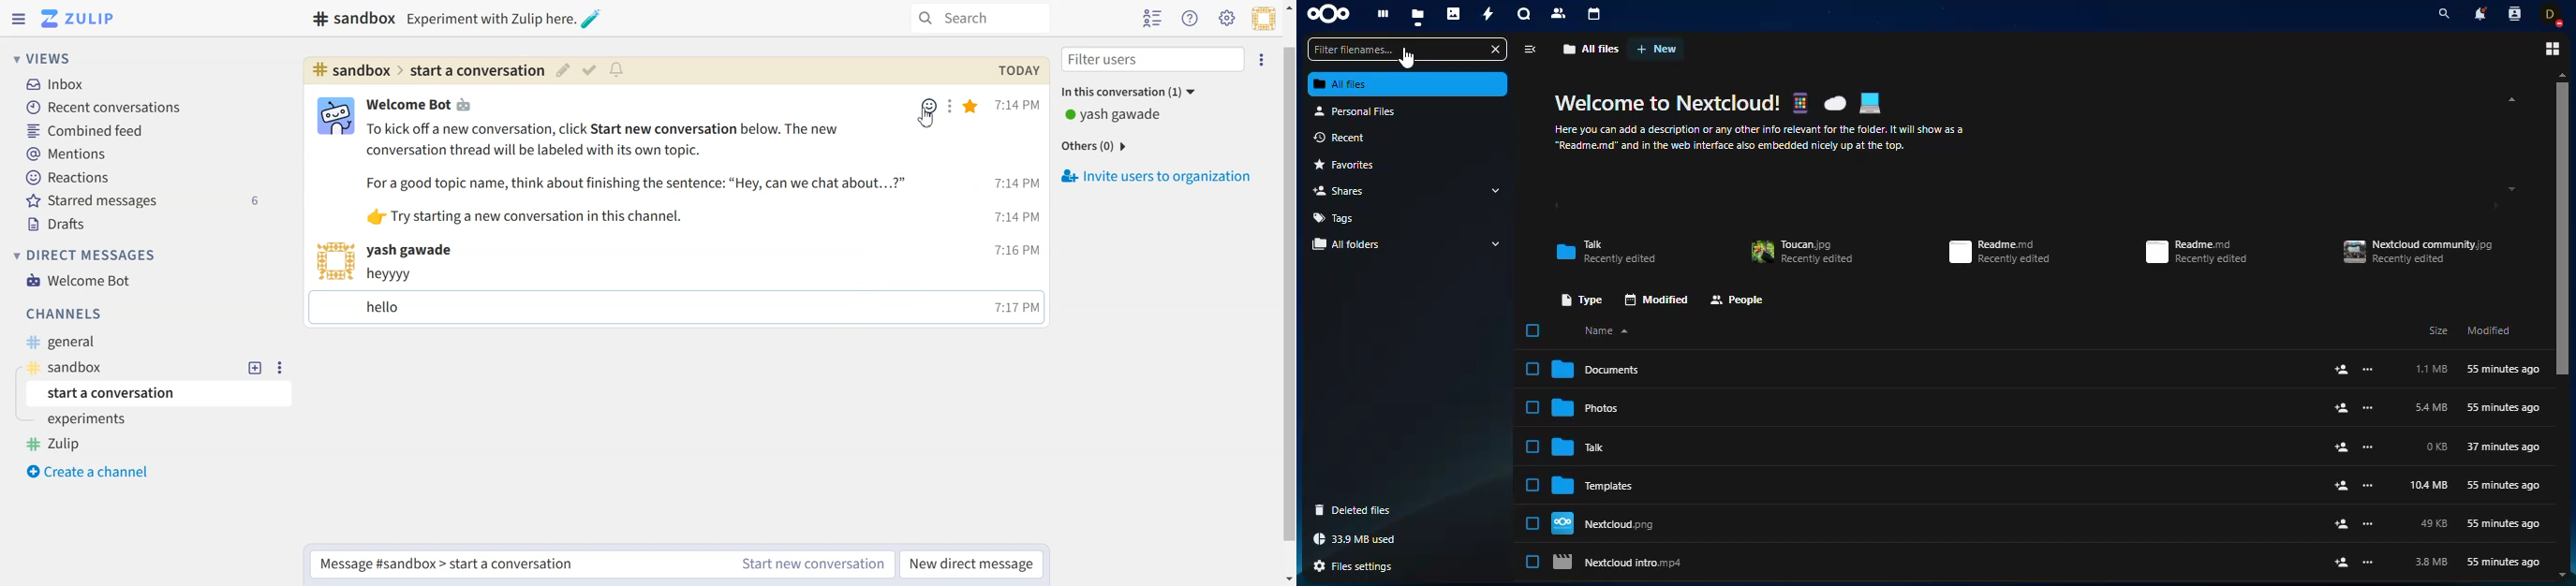 The image size is (2576, 588). Describe the element at coordinates (1730, 146) in the screenshot. I see `“Readme.md” and in the web interface also embedded nicely up at the top.` at that location.